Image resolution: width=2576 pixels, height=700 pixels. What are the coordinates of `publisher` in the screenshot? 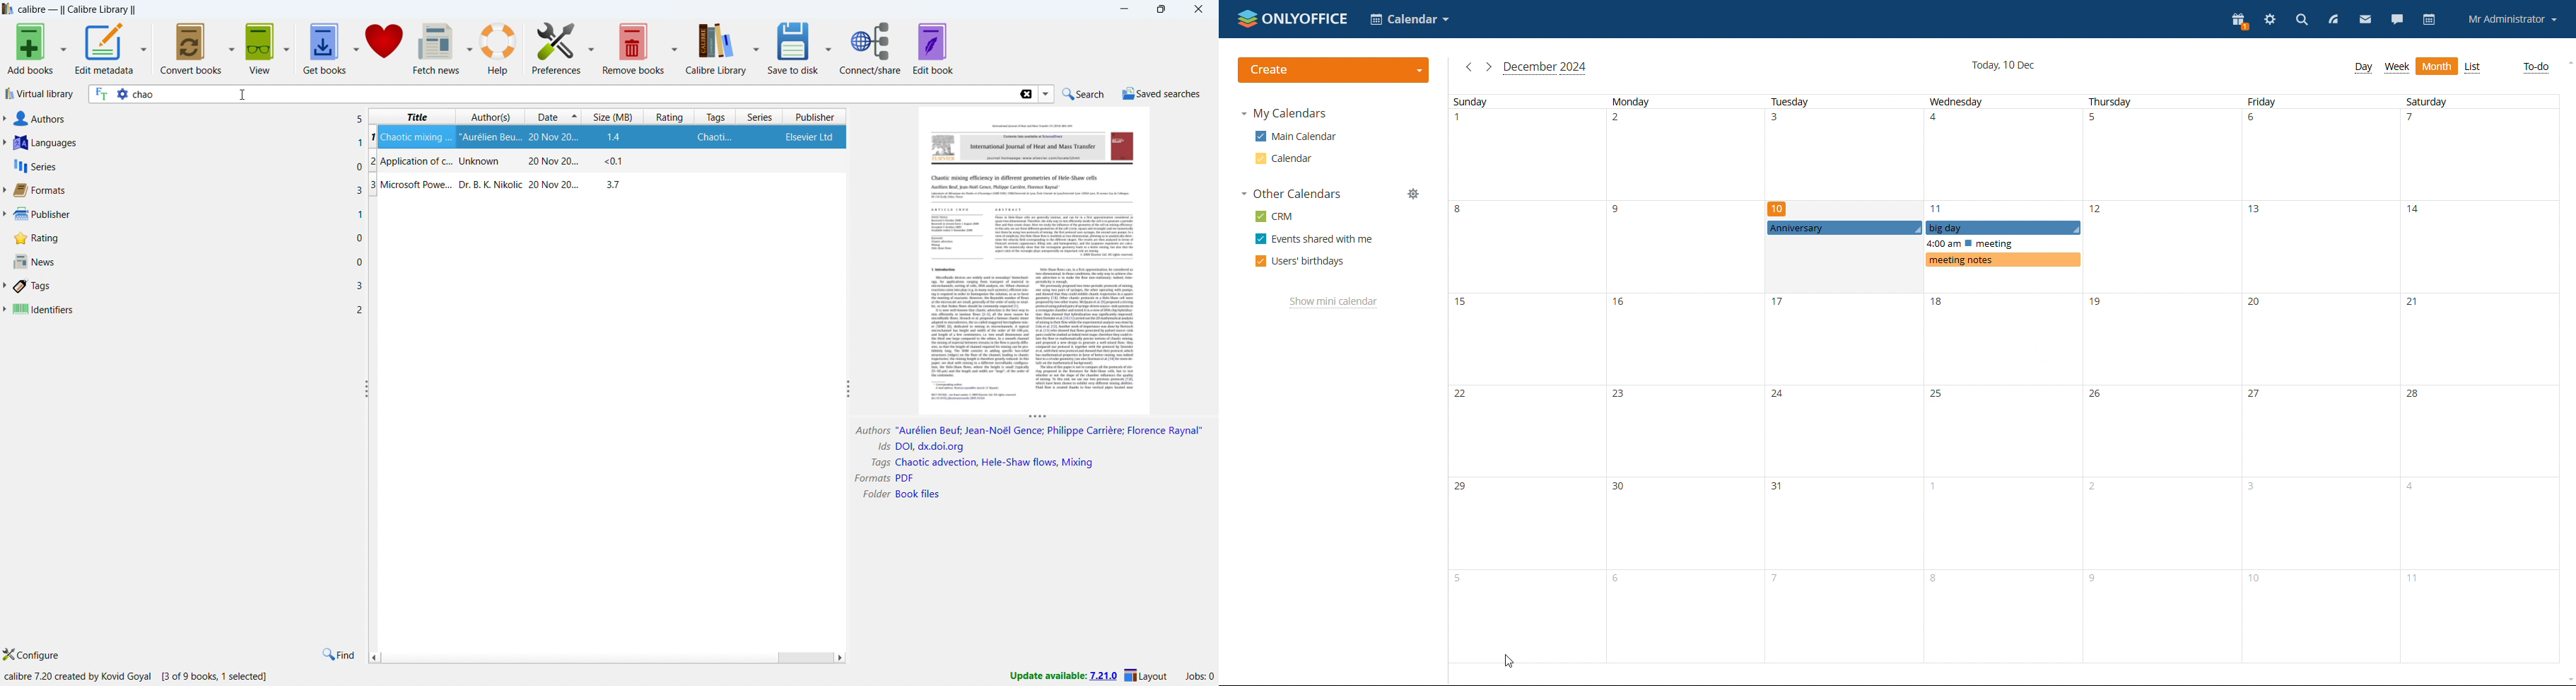 It's located at (188, 213).